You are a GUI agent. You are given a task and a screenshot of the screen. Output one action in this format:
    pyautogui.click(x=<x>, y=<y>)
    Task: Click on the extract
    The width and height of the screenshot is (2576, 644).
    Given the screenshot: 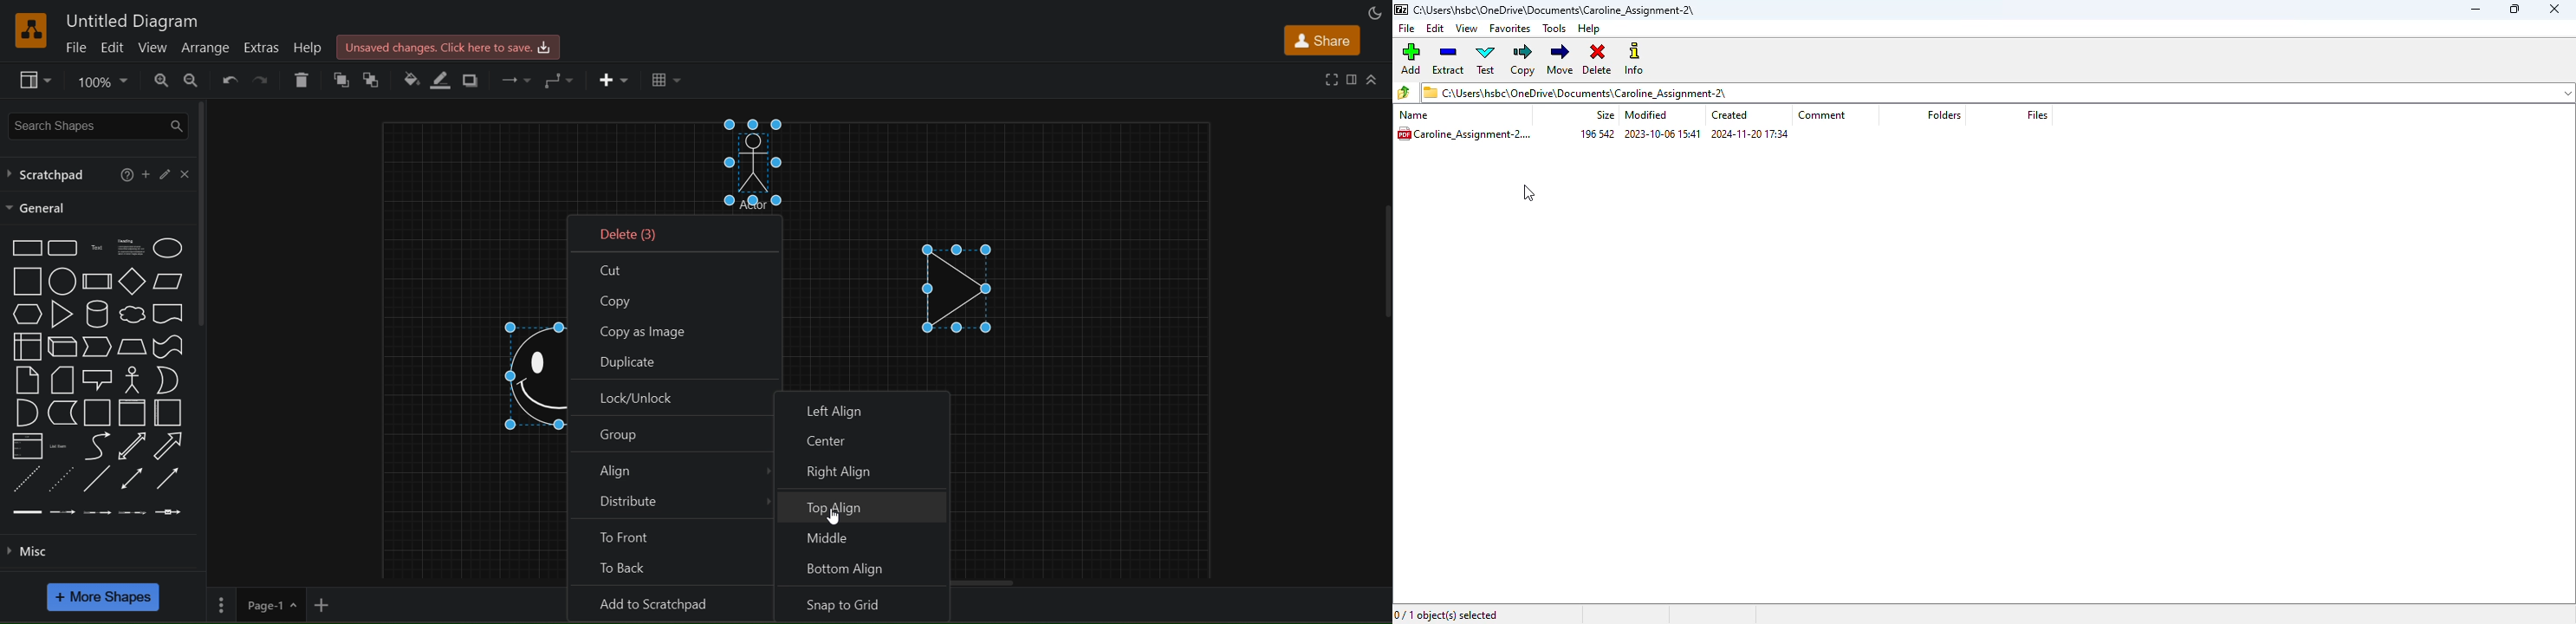 What is the action you would take?
    pyautogui.click(x=1447, y=60)
    